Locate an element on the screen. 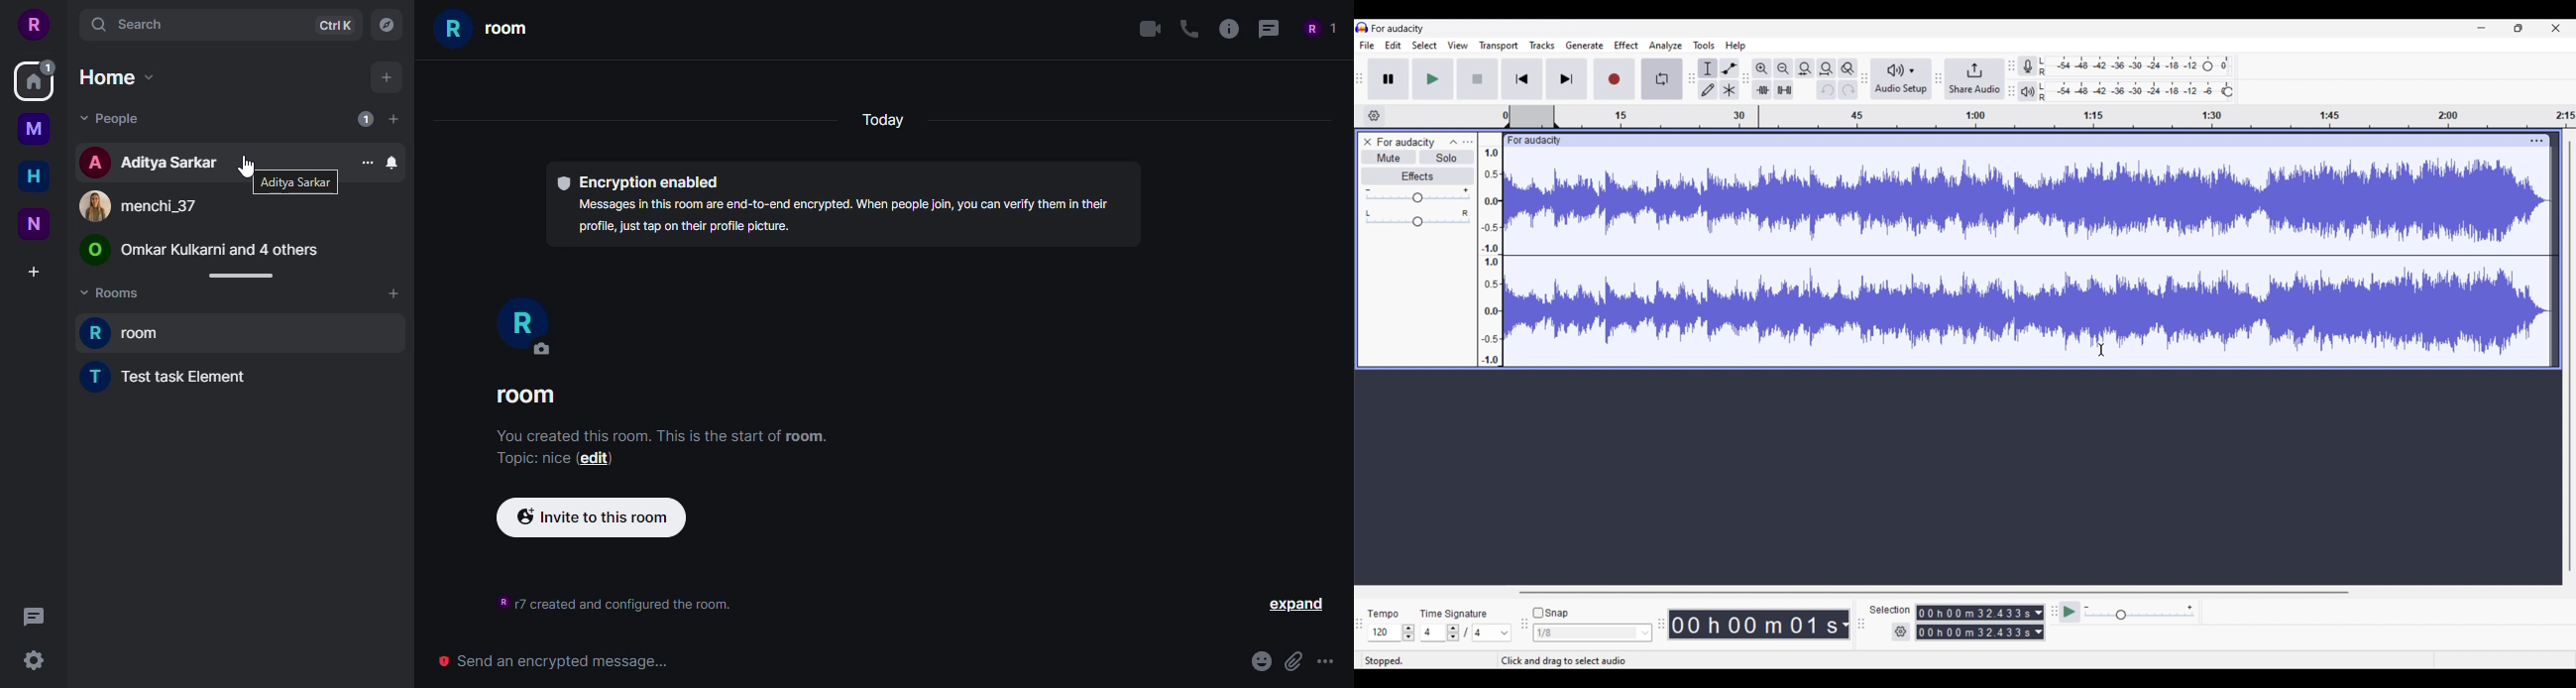 The height and width of the screenshot is (700, 2576). Selection tool is located at coordinates (1708, 68).